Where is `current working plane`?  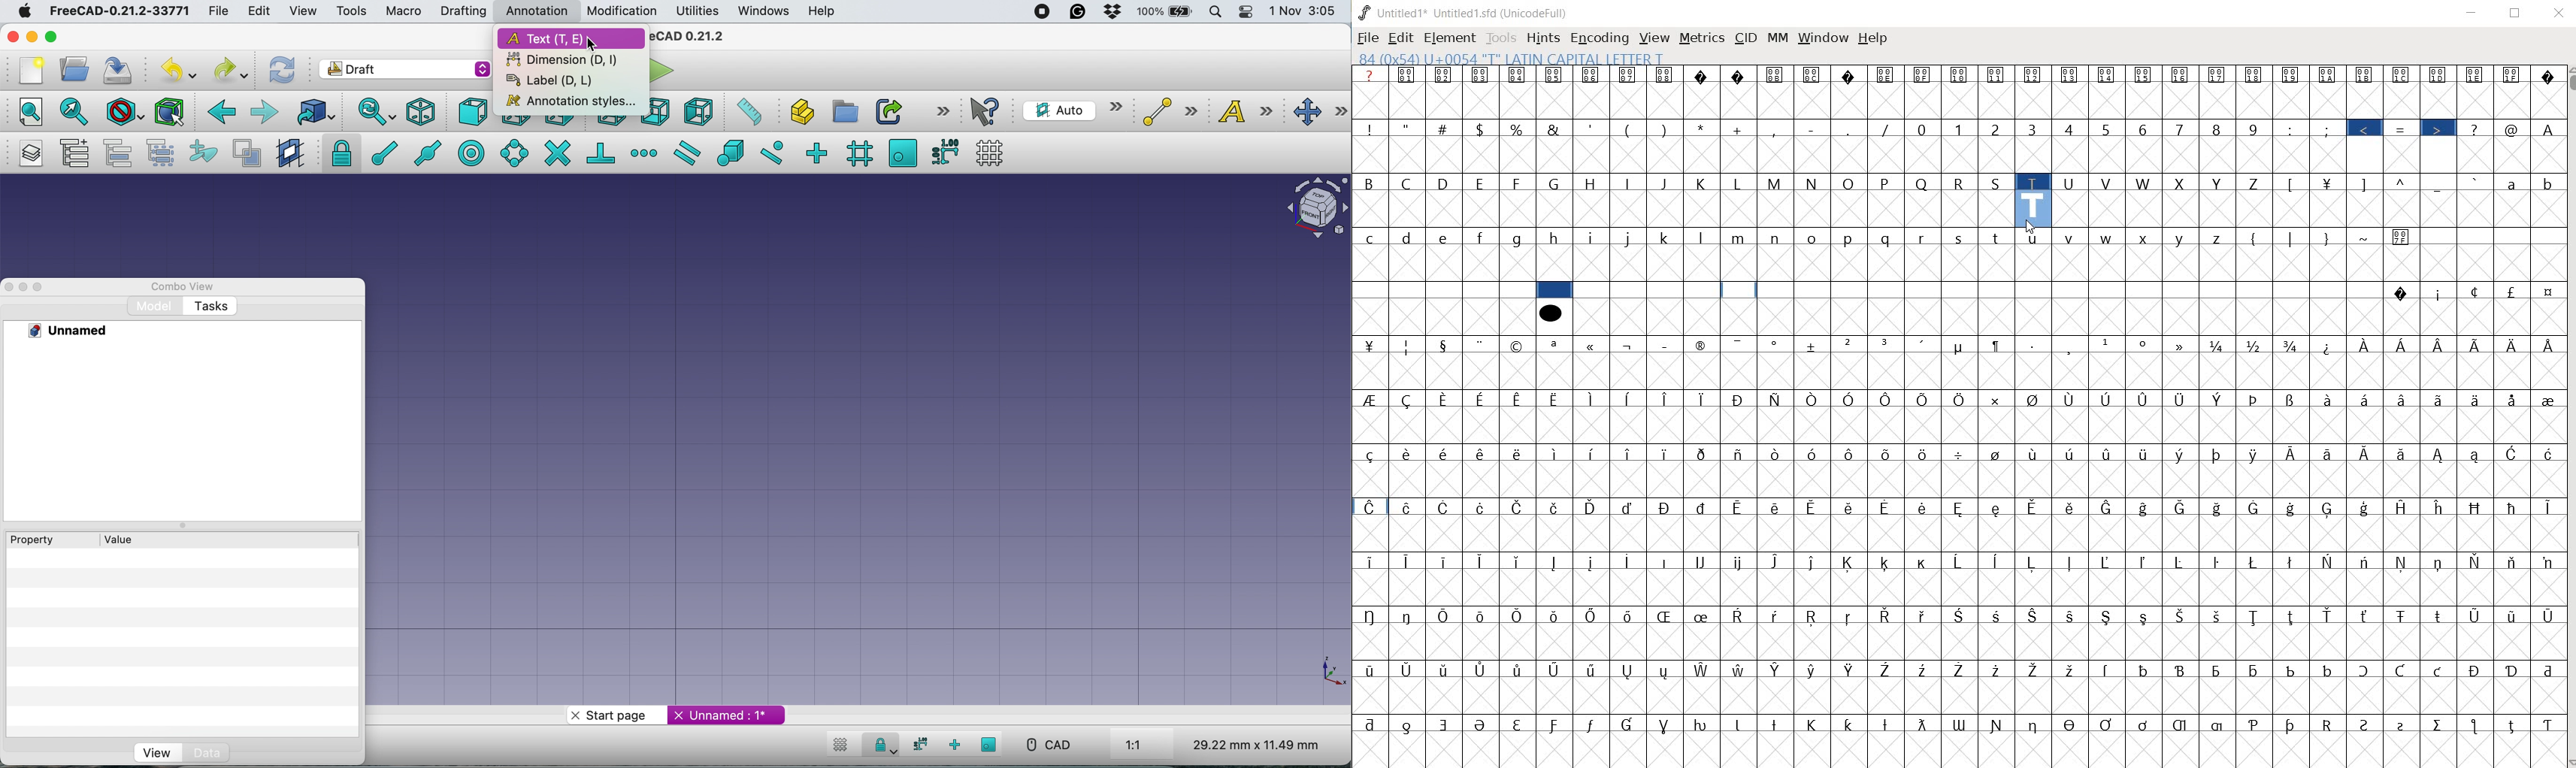 current working plane is located at coordinates (1070, 111).